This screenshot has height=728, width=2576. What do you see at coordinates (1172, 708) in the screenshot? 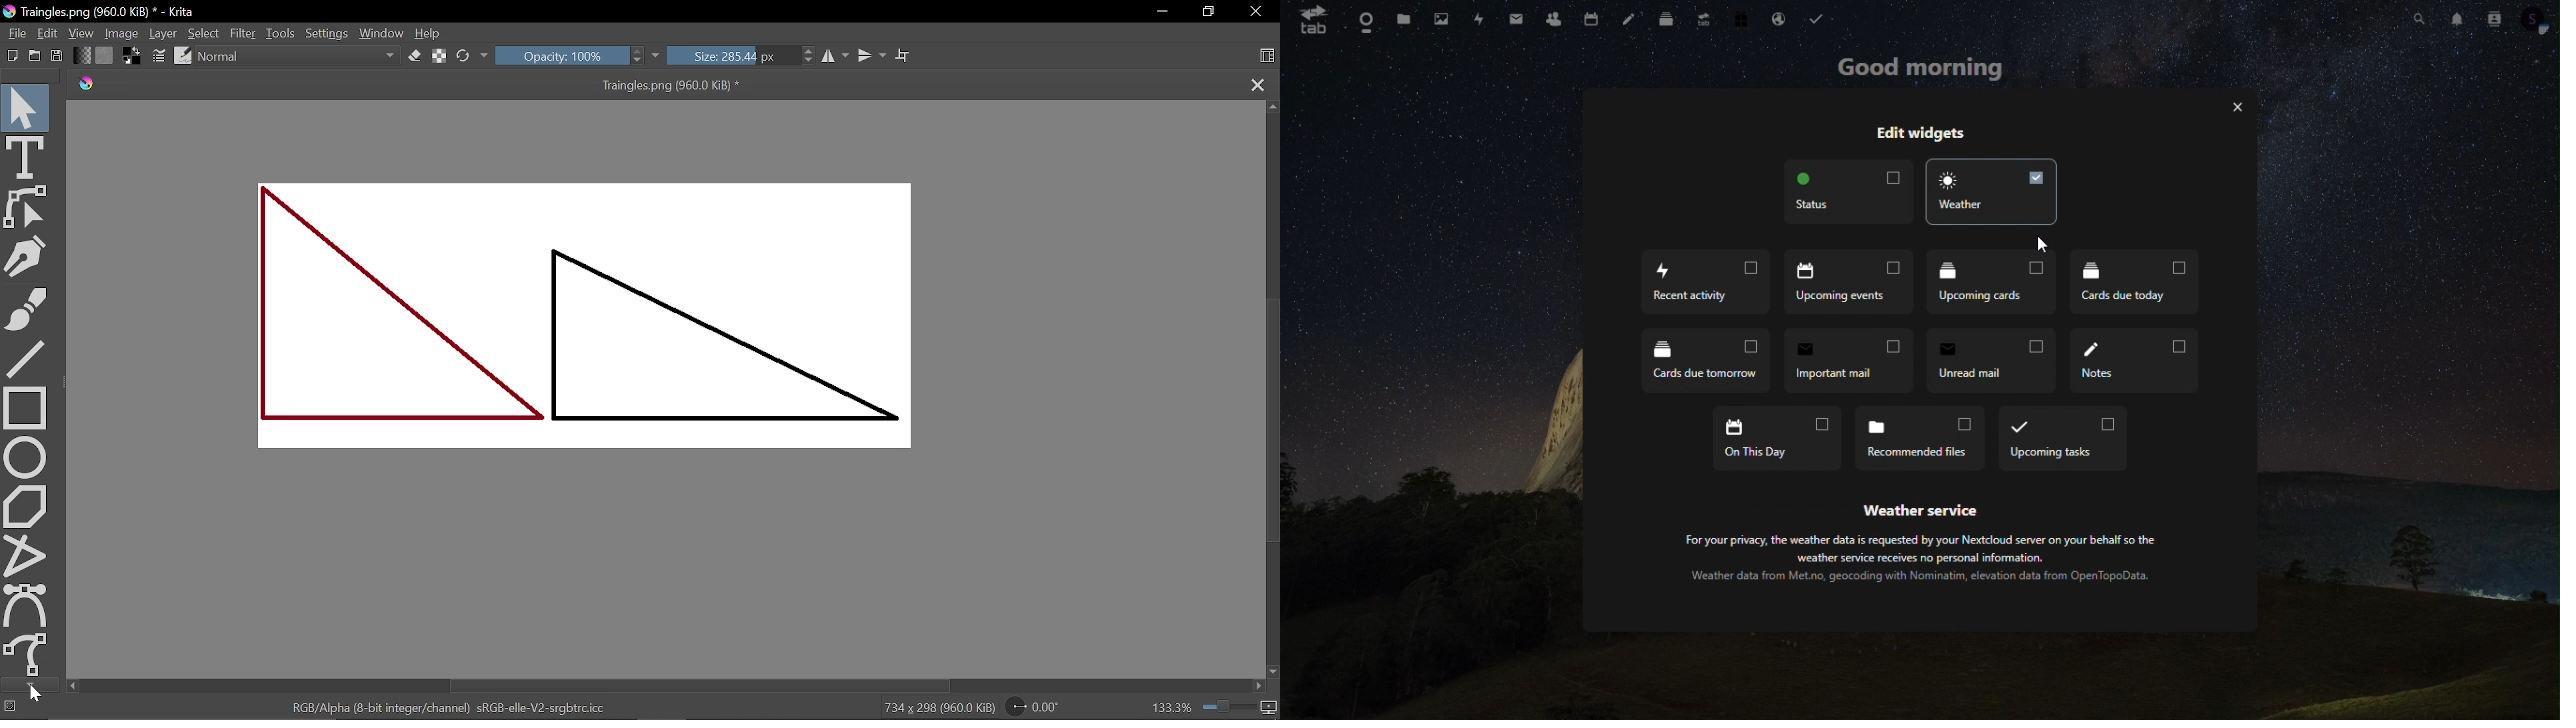
I see `133.3%` at bounding box center [1172, 708].